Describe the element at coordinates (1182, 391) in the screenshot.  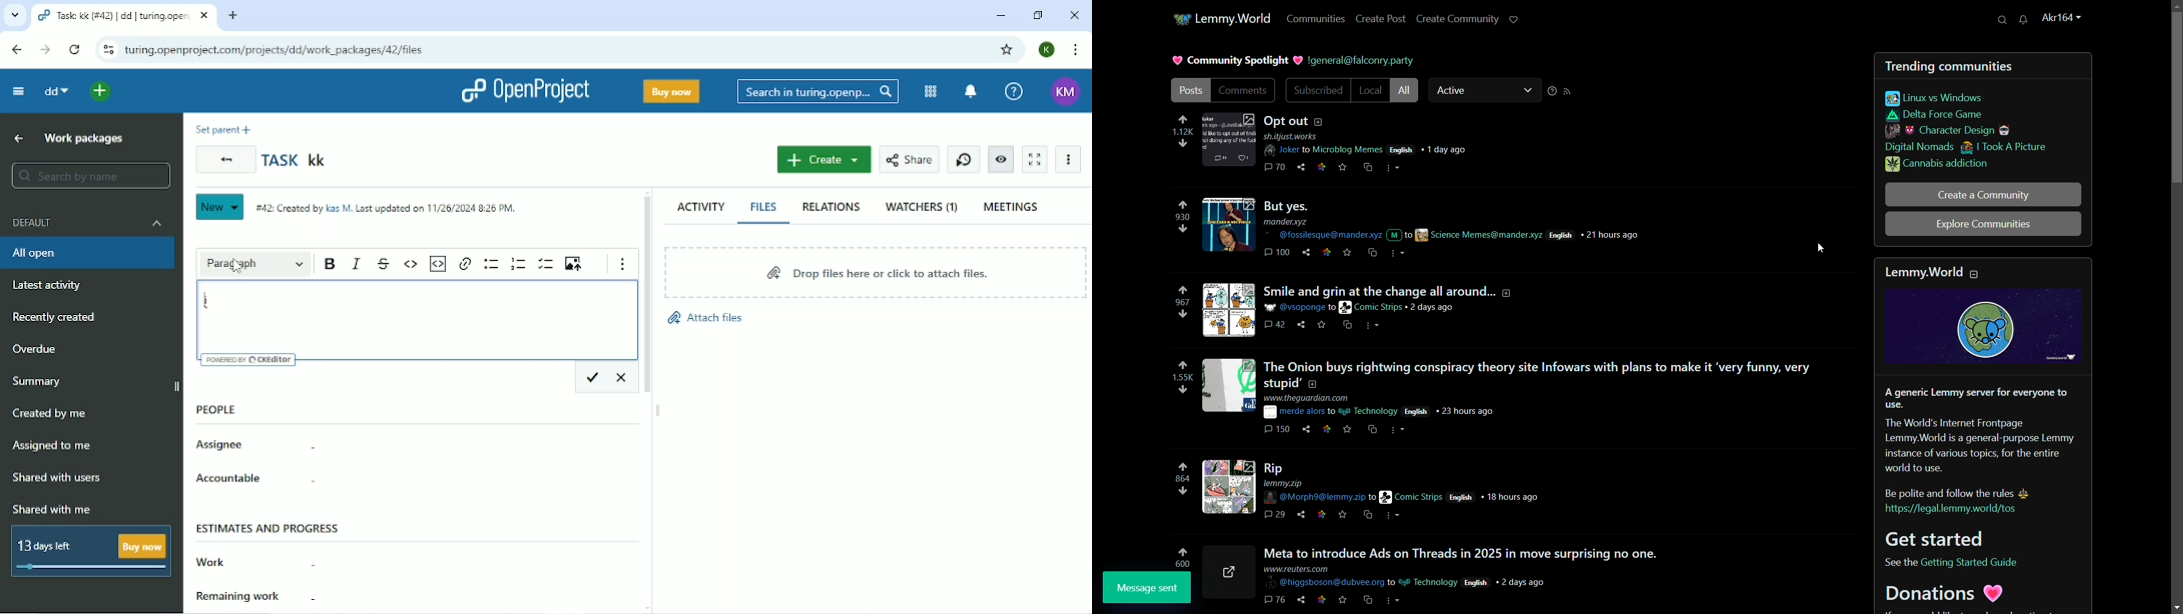
I see `downvote` at that location.